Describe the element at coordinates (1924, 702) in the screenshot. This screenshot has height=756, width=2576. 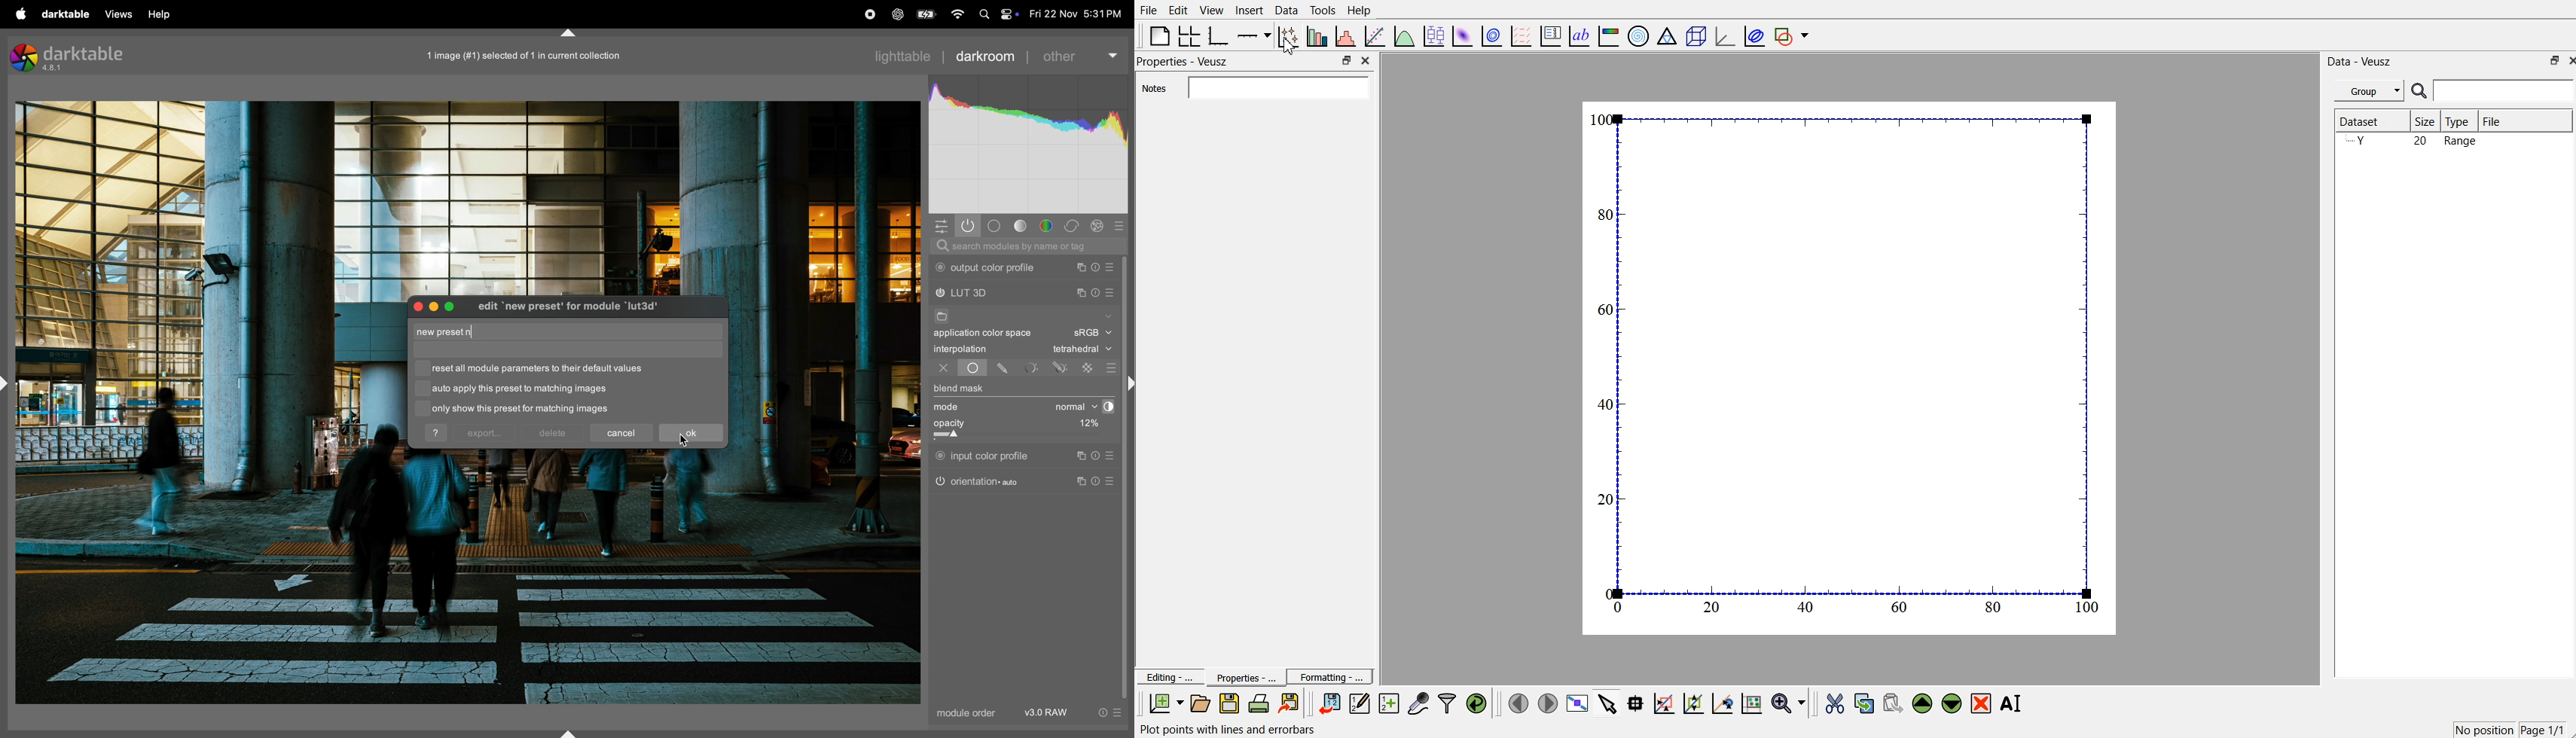
I see `move up` at that location.